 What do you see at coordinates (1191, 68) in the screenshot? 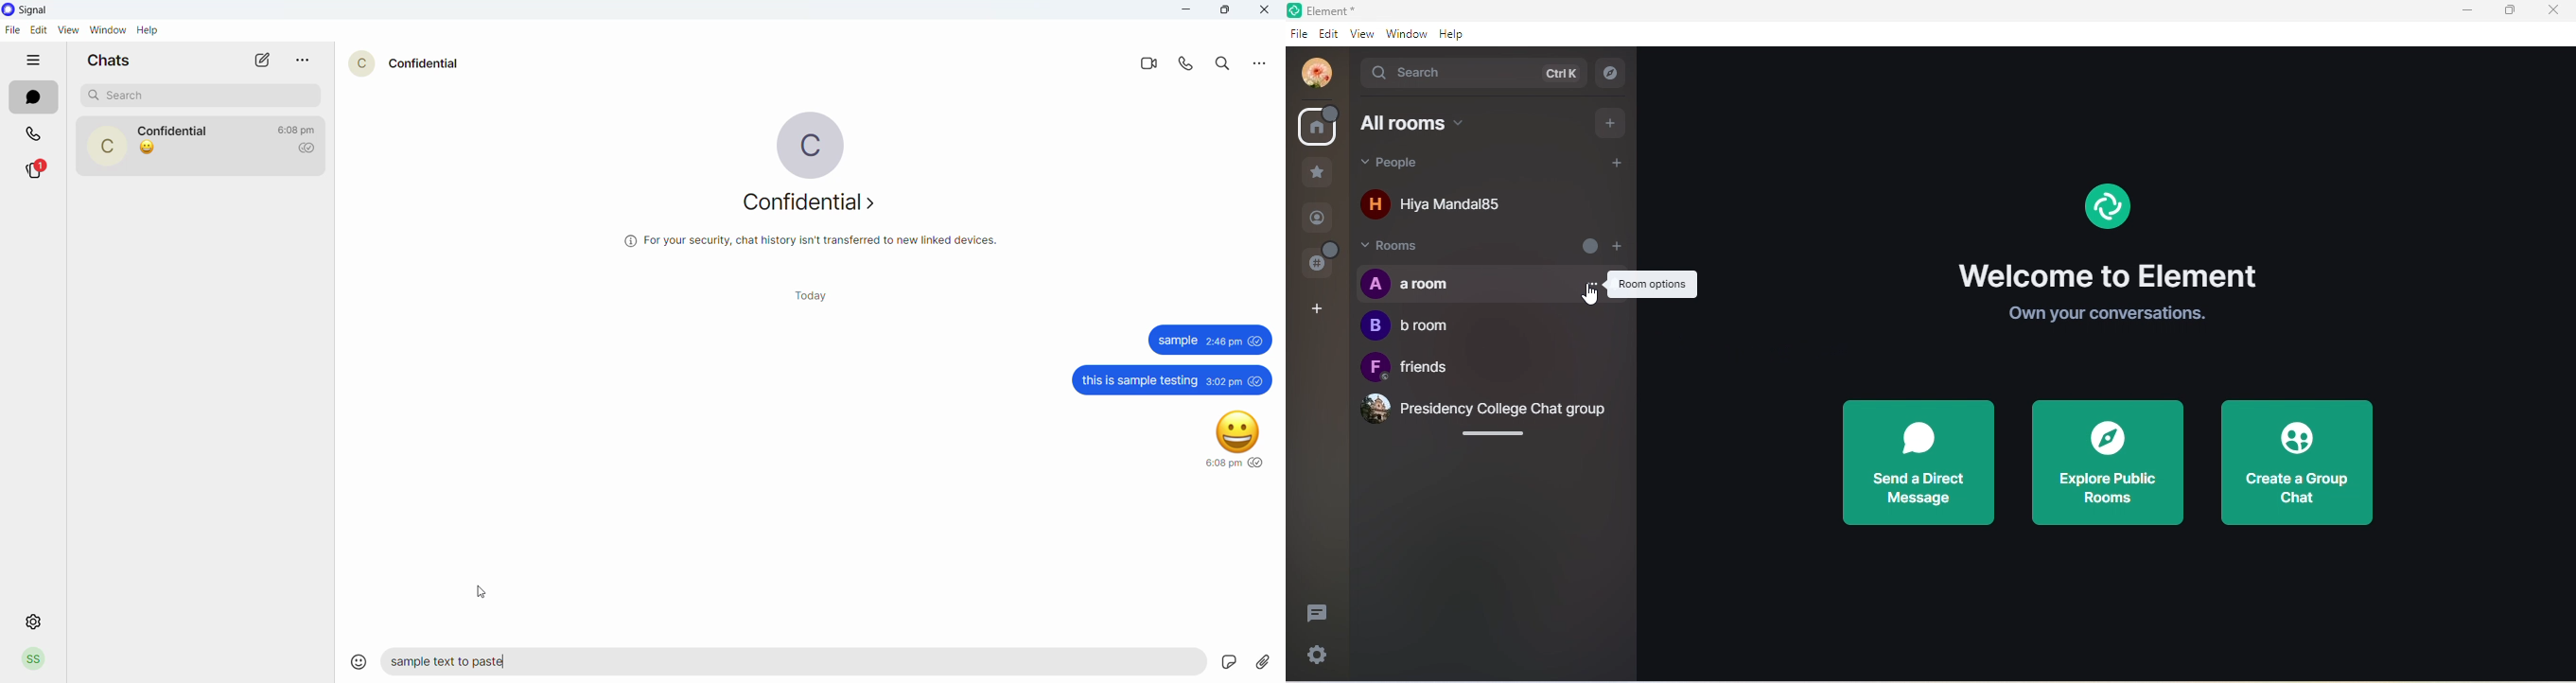
I see `voice call` at bounding box center [1191, 68].